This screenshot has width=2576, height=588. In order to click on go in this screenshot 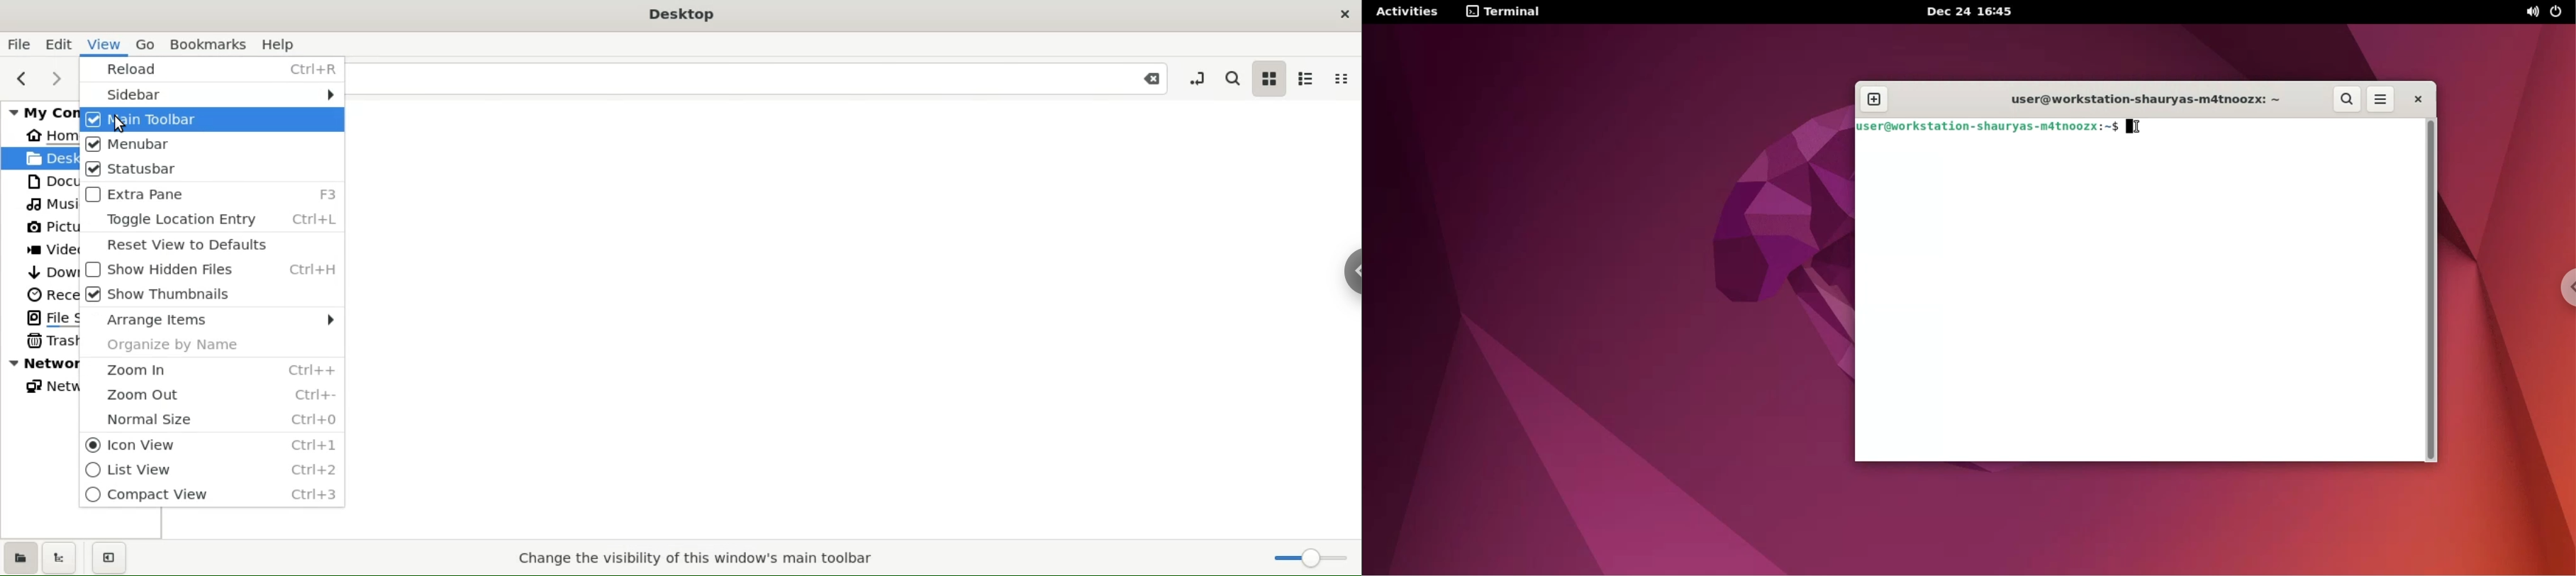, I will do `click(145, 43)`.